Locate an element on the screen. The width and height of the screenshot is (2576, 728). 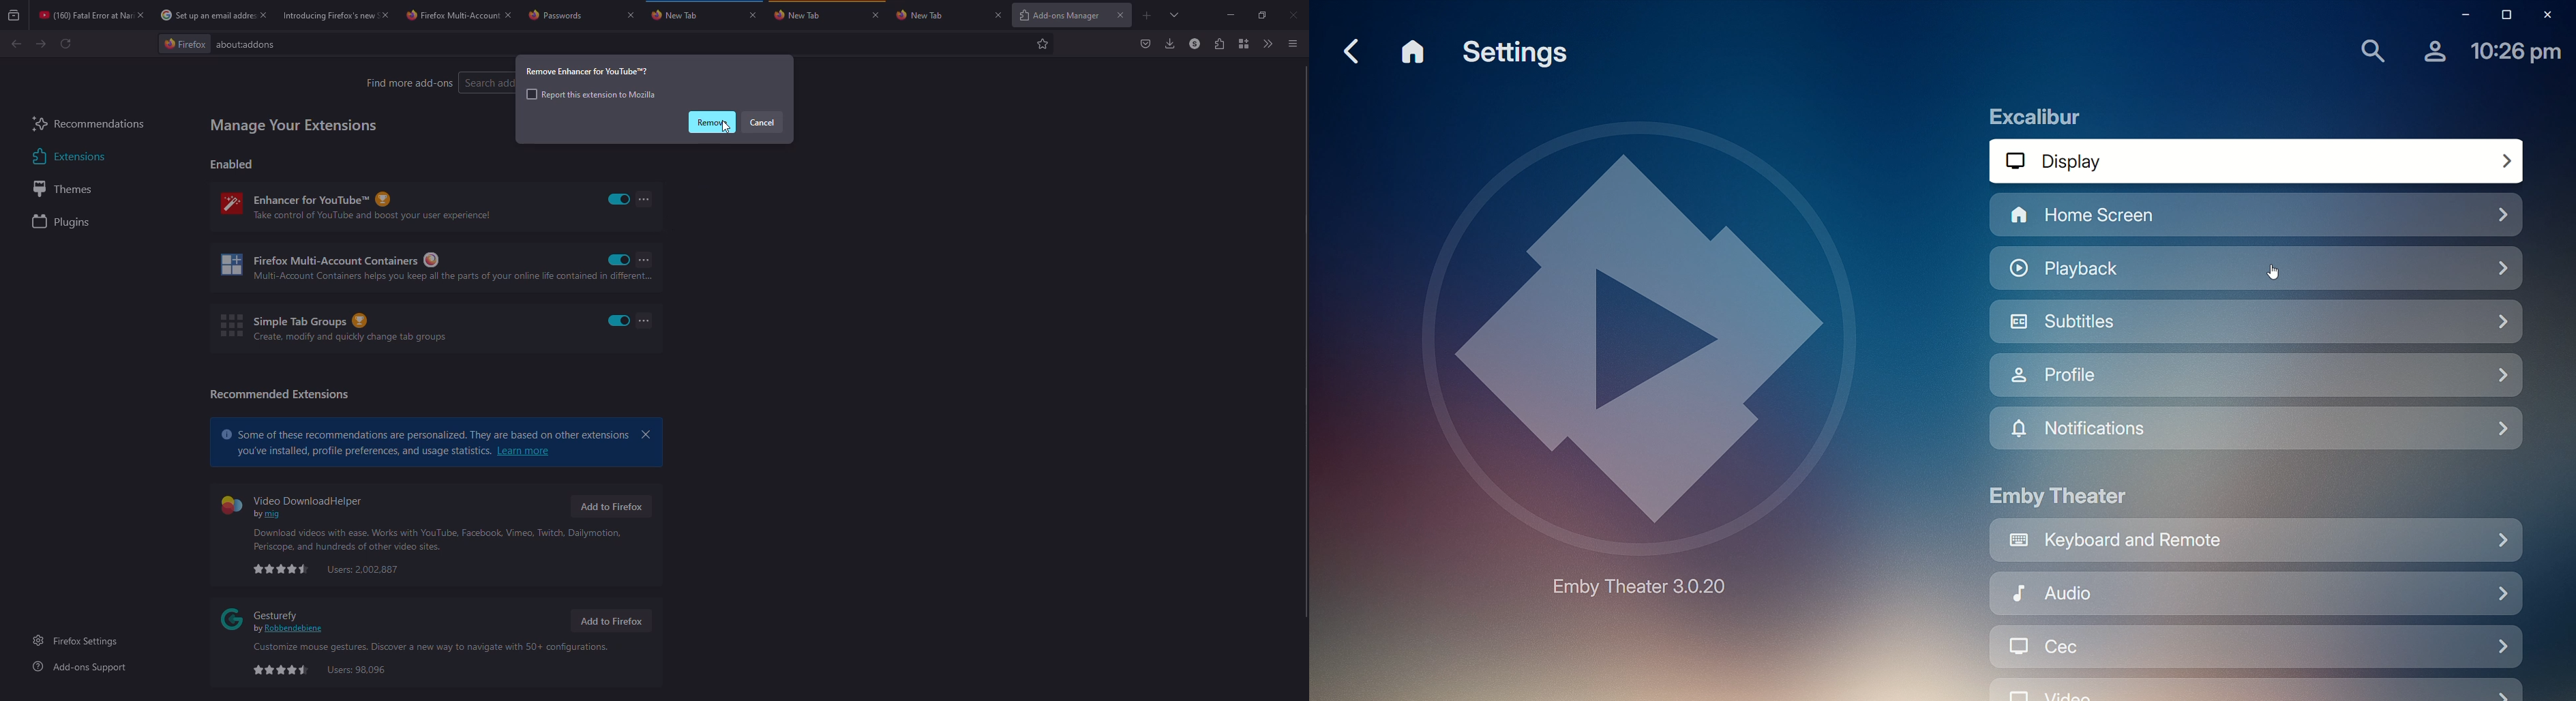
Star rating is located at coordinates (281, 670).